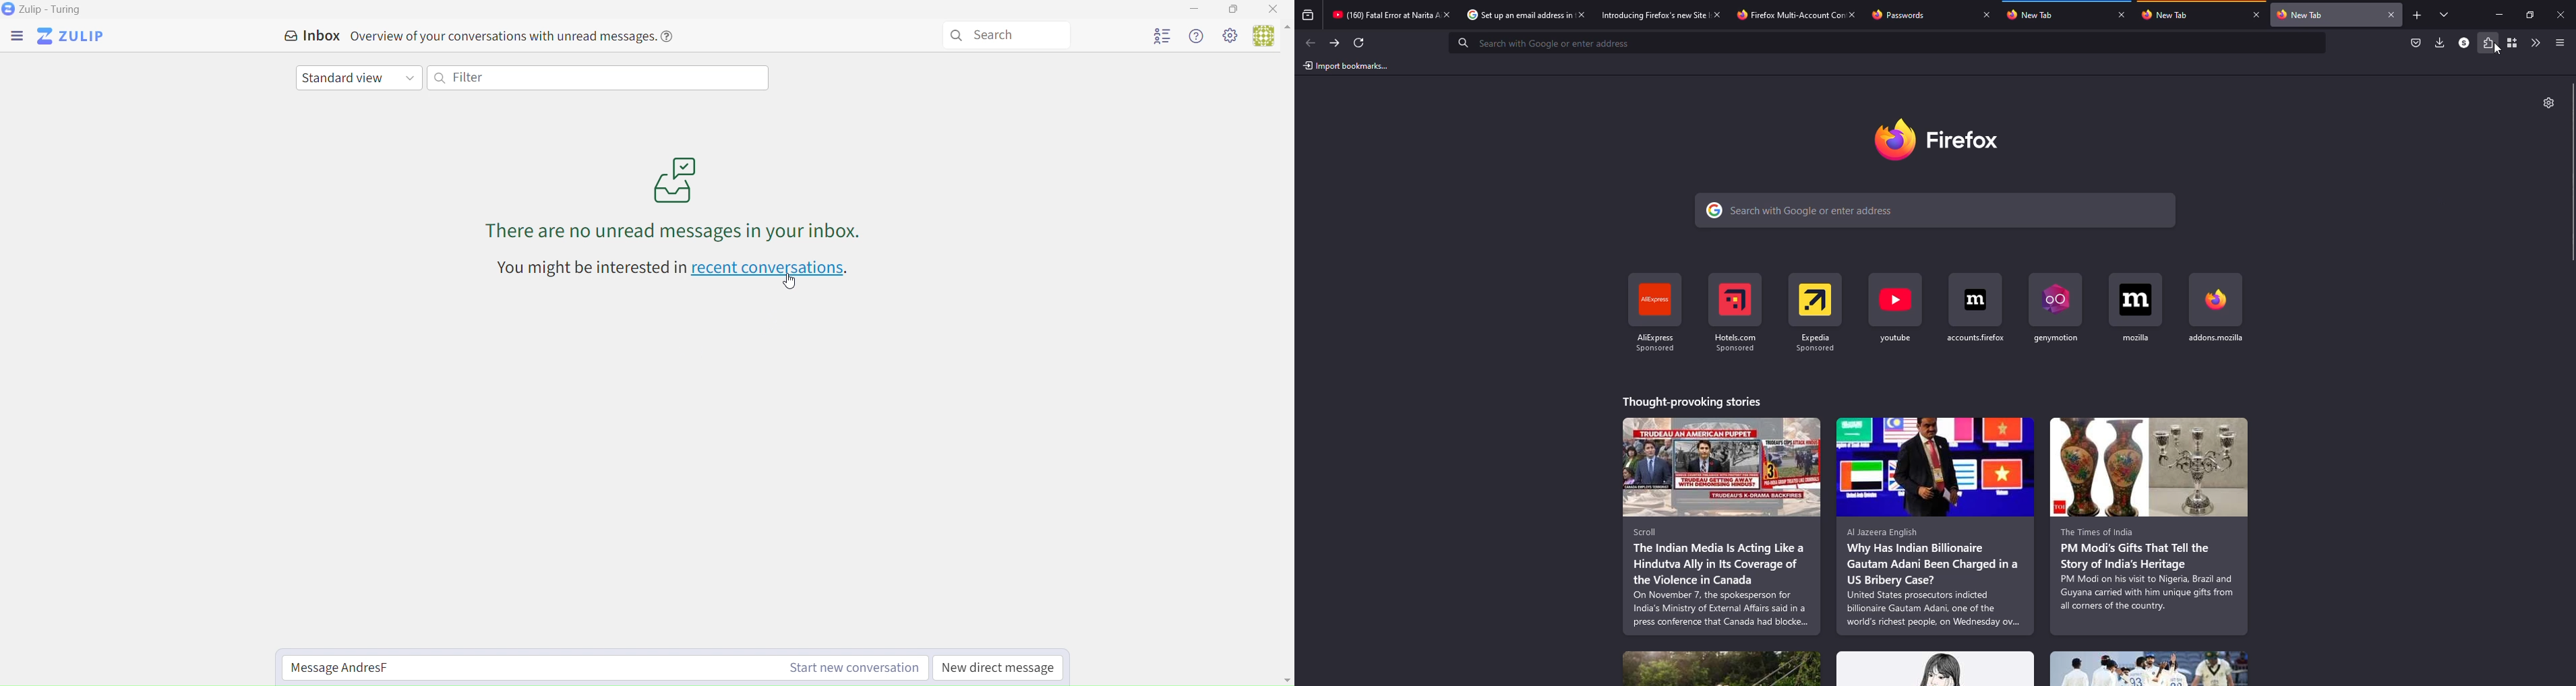 This screenshot has height=700, width=2576. Describe the element at coordinates (2150, 526) in the screenshot. I see `stories` at that location.